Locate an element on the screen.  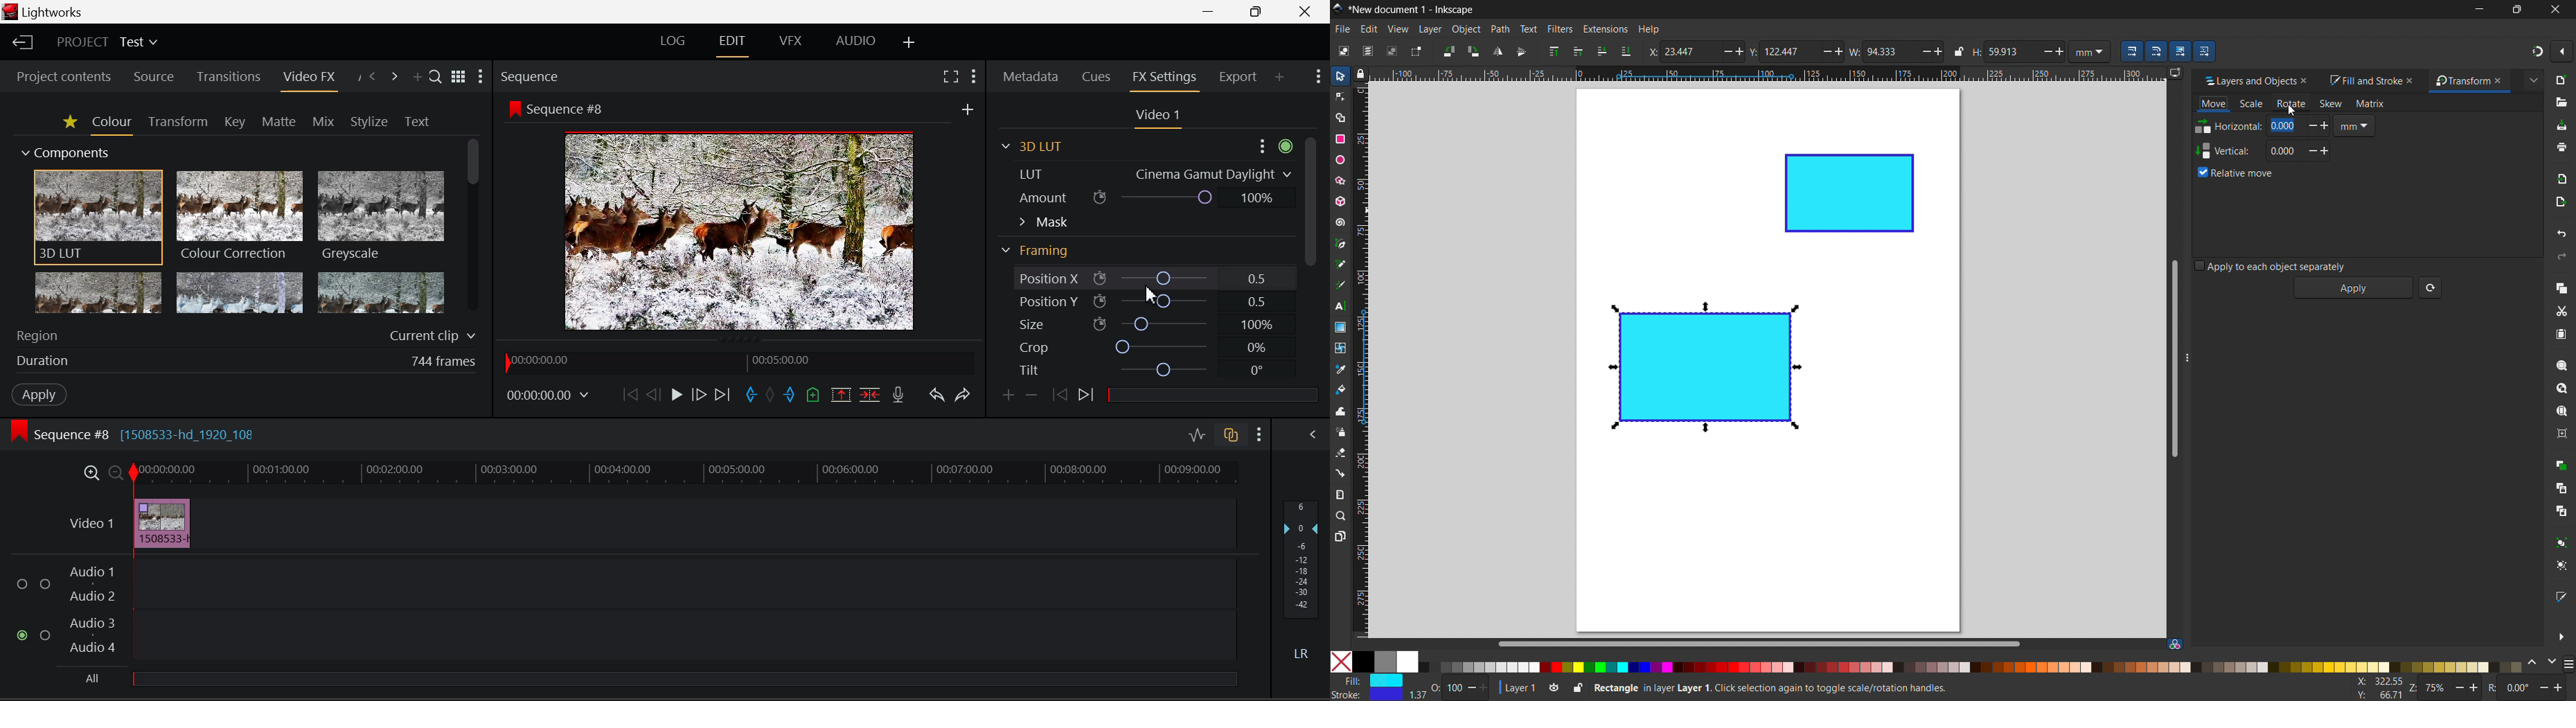
Fill is located at coordinates (1369, 680).